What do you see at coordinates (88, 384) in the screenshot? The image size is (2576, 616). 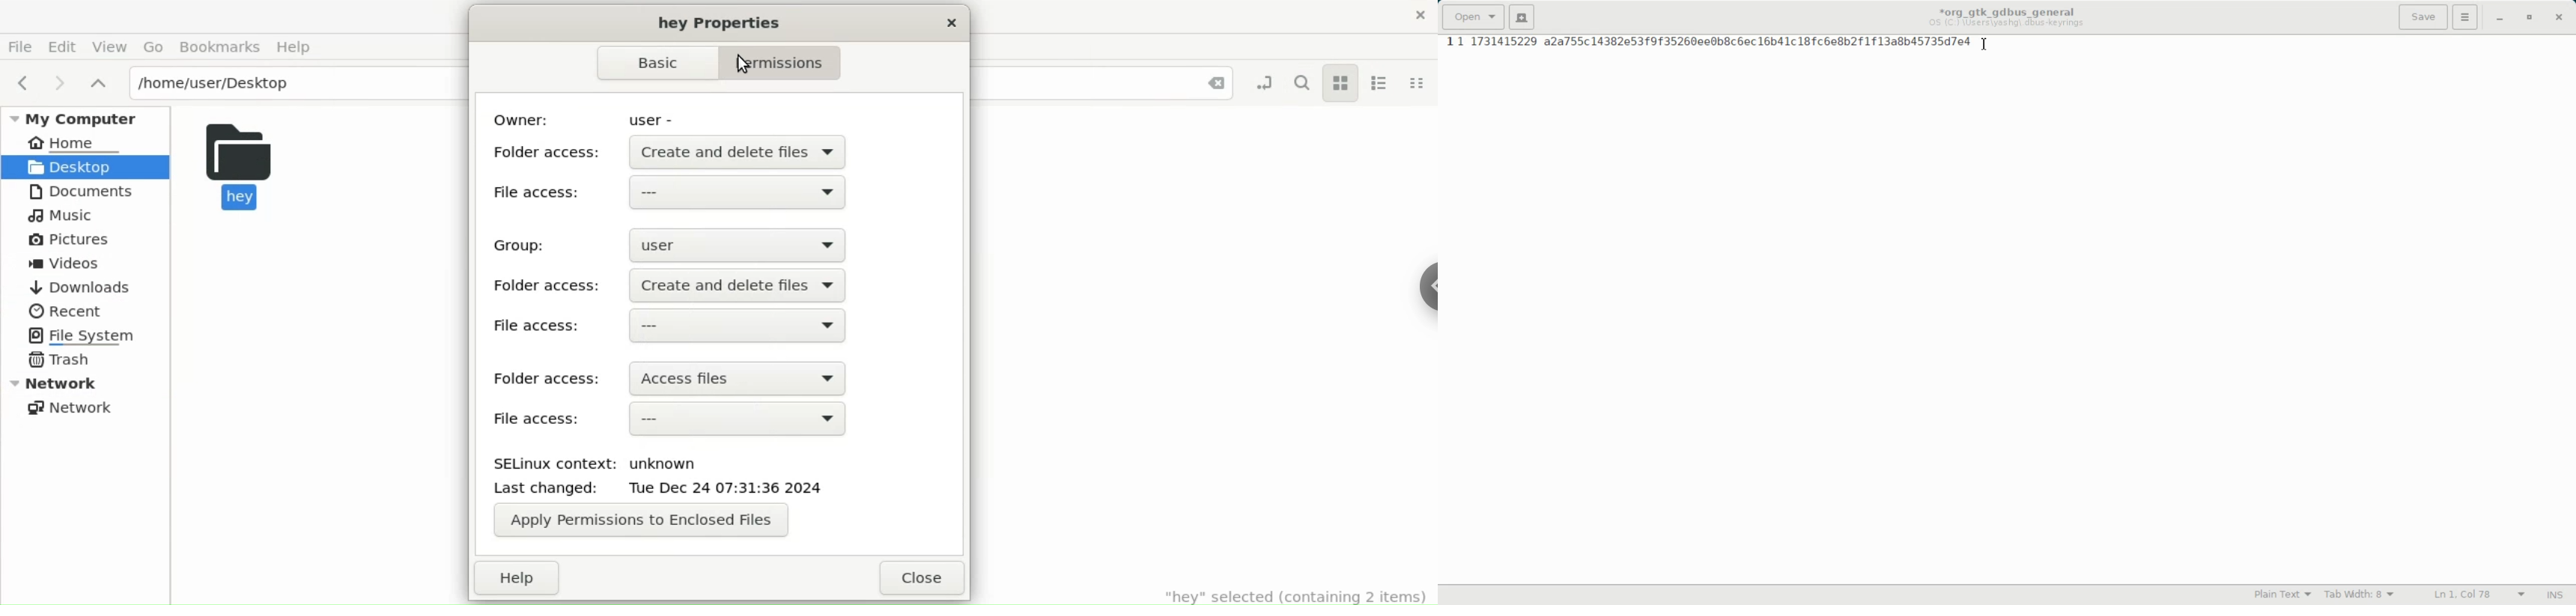 I see `Network` at bounding box center [88, 384].